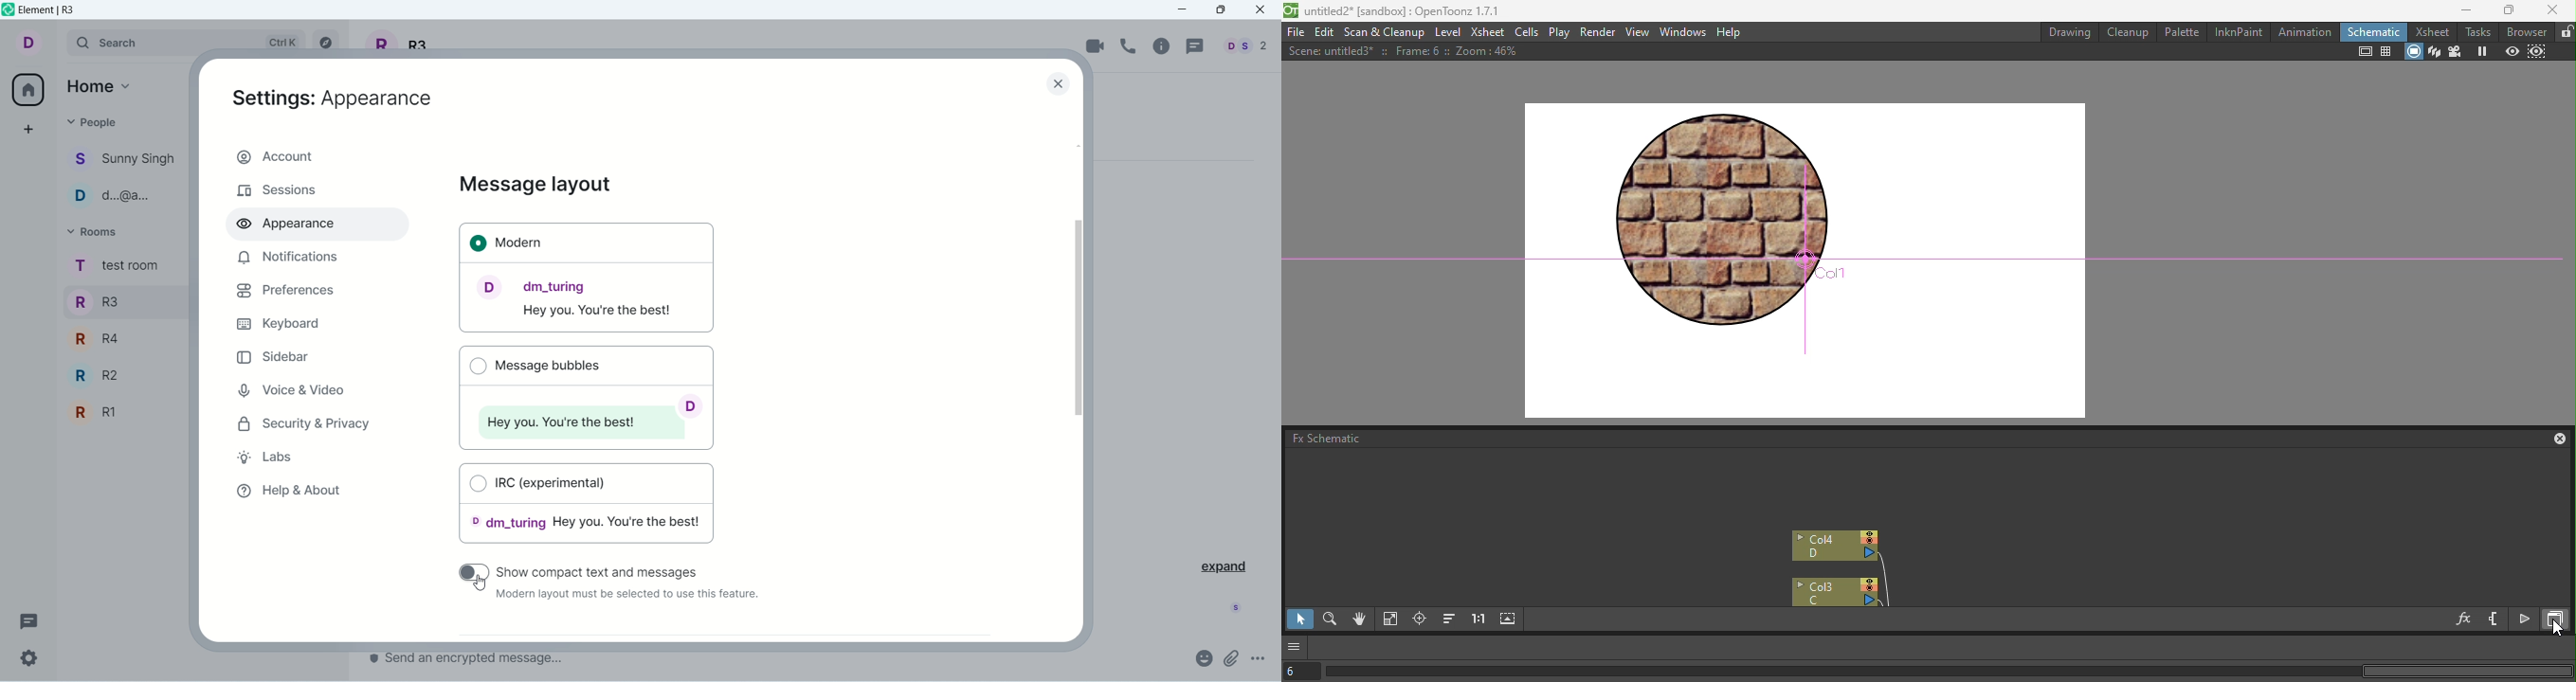 This screenshot has width=2576, height=700. Describe the element at coordinates (286, 291) in the screenshot. I see `preferences` at that location.